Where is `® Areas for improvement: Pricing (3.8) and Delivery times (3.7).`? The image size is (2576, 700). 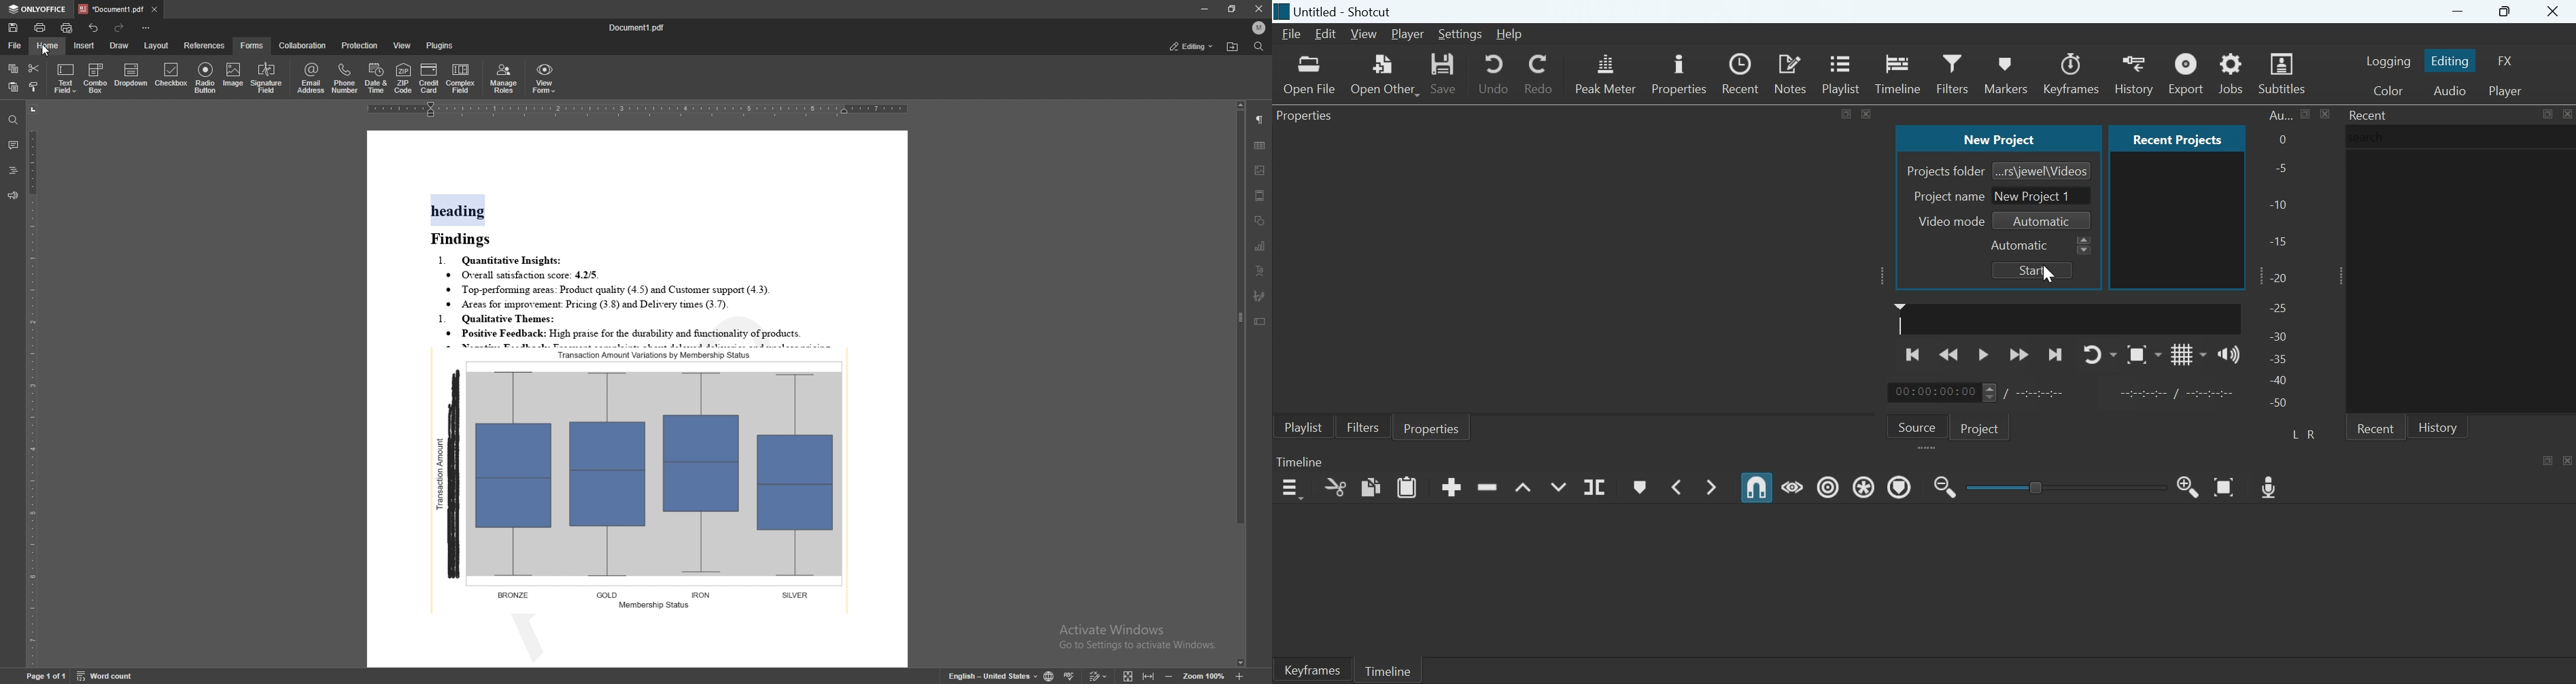 ® Areas for improvement: Pricing (3.8) and Delivery times (3.7). is located at coordinates (588, 304).